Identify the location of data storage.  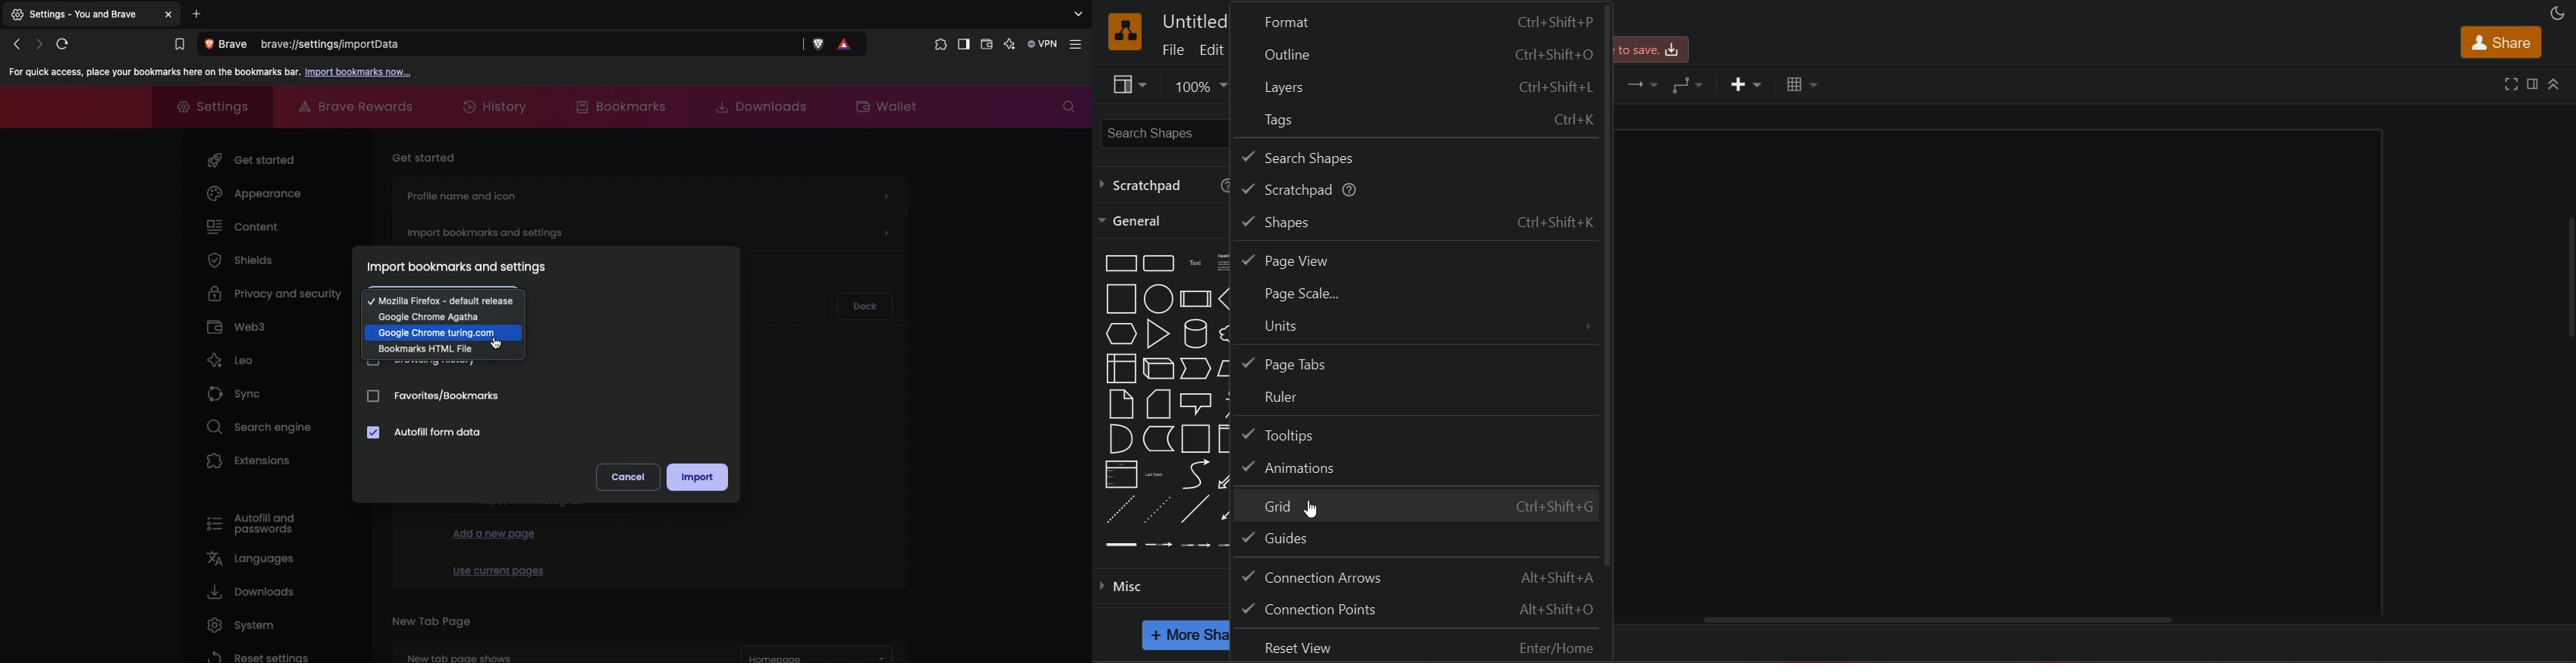
(1158, 438).